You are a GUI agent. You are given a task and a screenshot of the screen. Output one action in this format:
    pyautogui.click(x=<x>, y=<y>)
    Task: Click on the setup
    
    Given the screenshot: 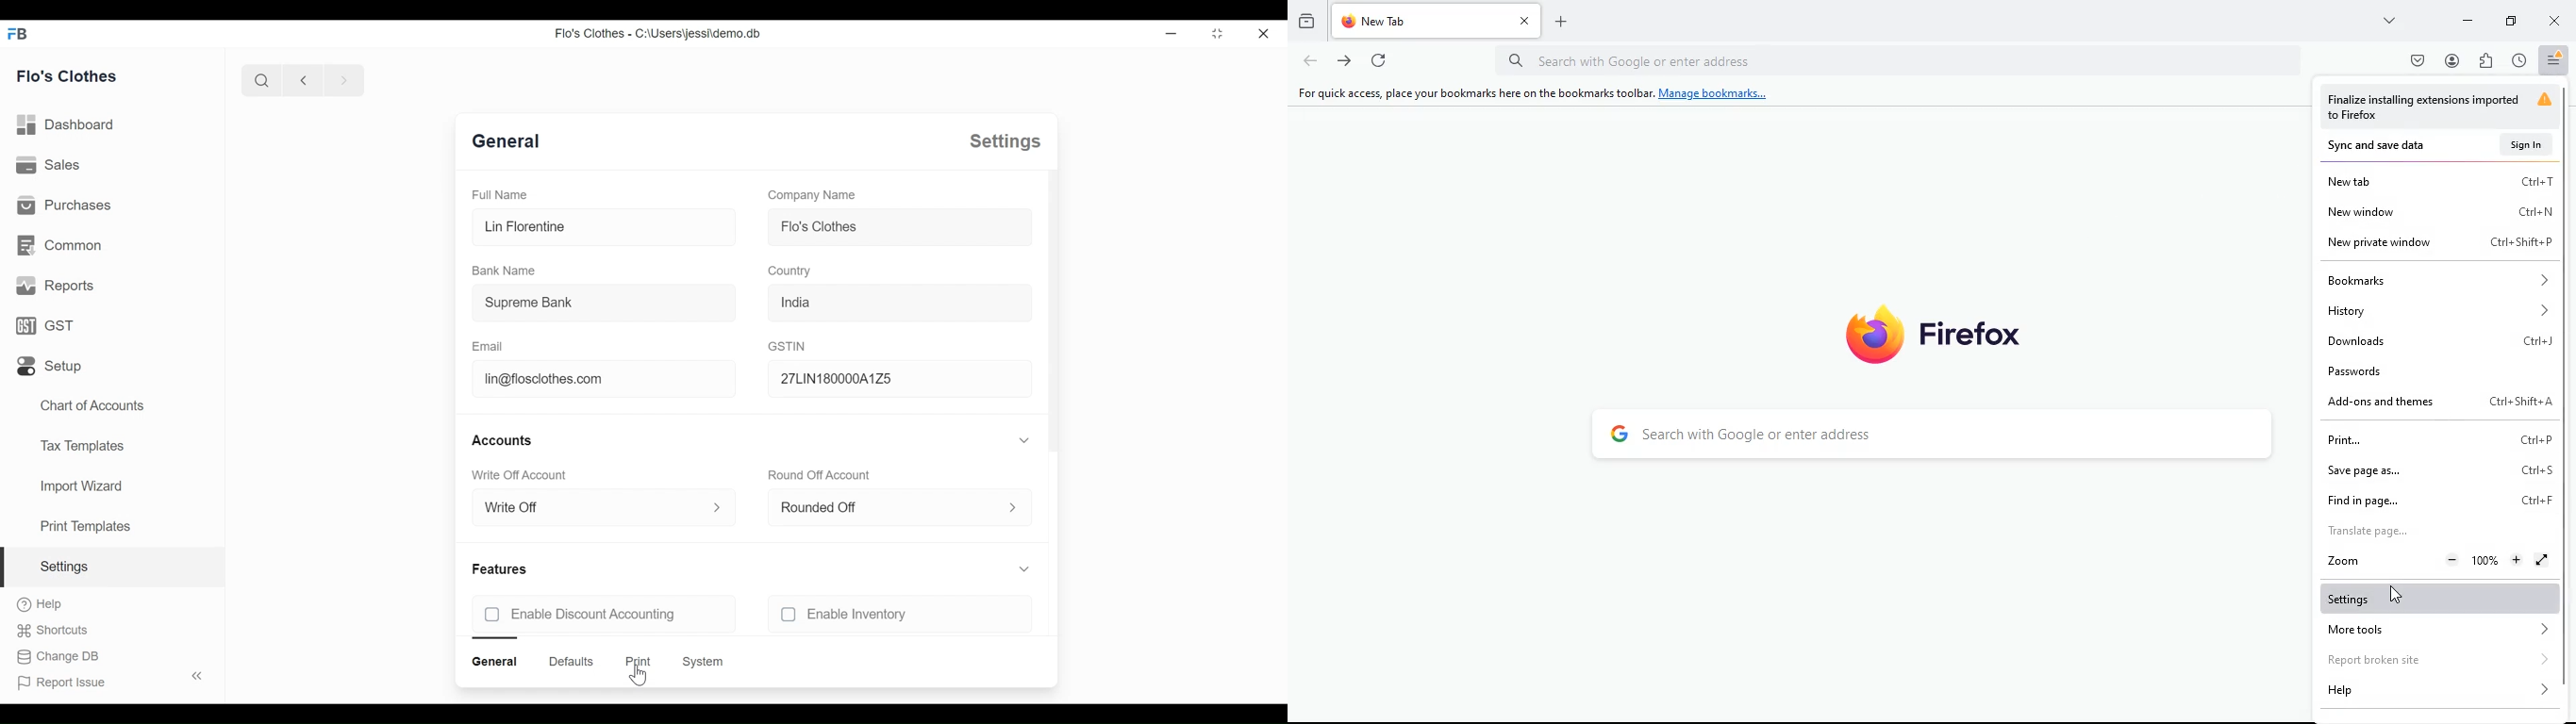 What is the action you would take?
    pyautogui.click(x=50, y=367)
    